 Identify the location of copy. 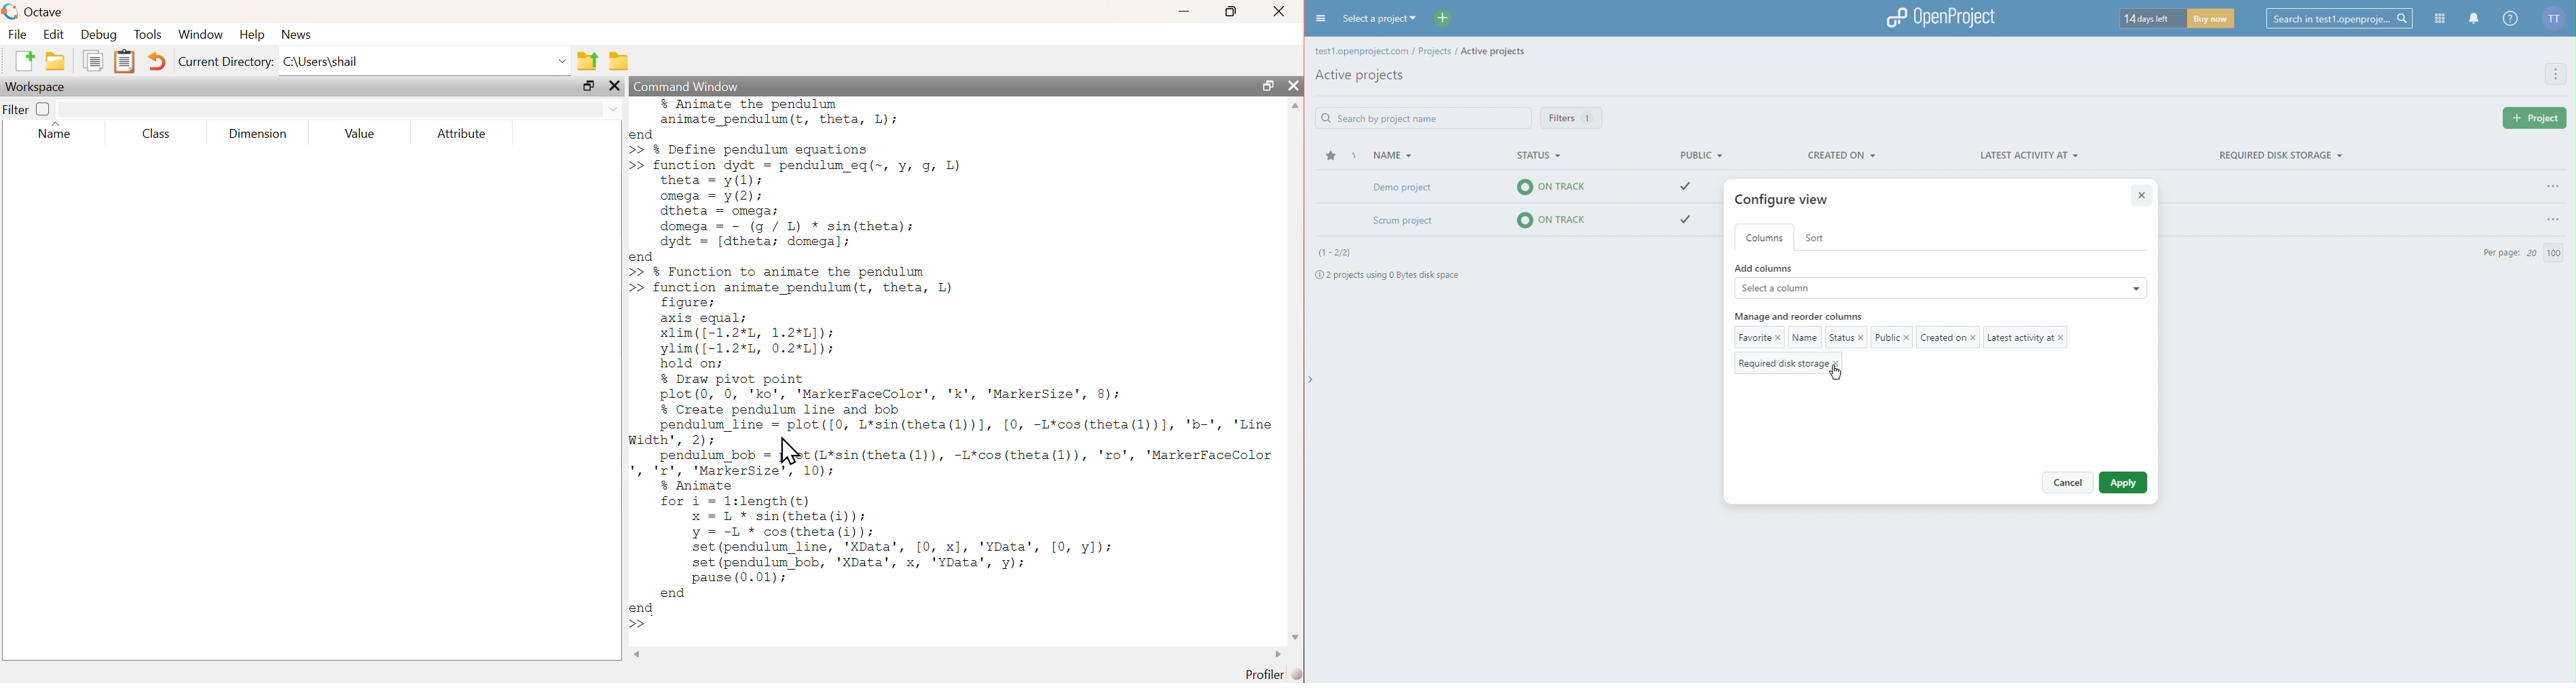
(96, 60).